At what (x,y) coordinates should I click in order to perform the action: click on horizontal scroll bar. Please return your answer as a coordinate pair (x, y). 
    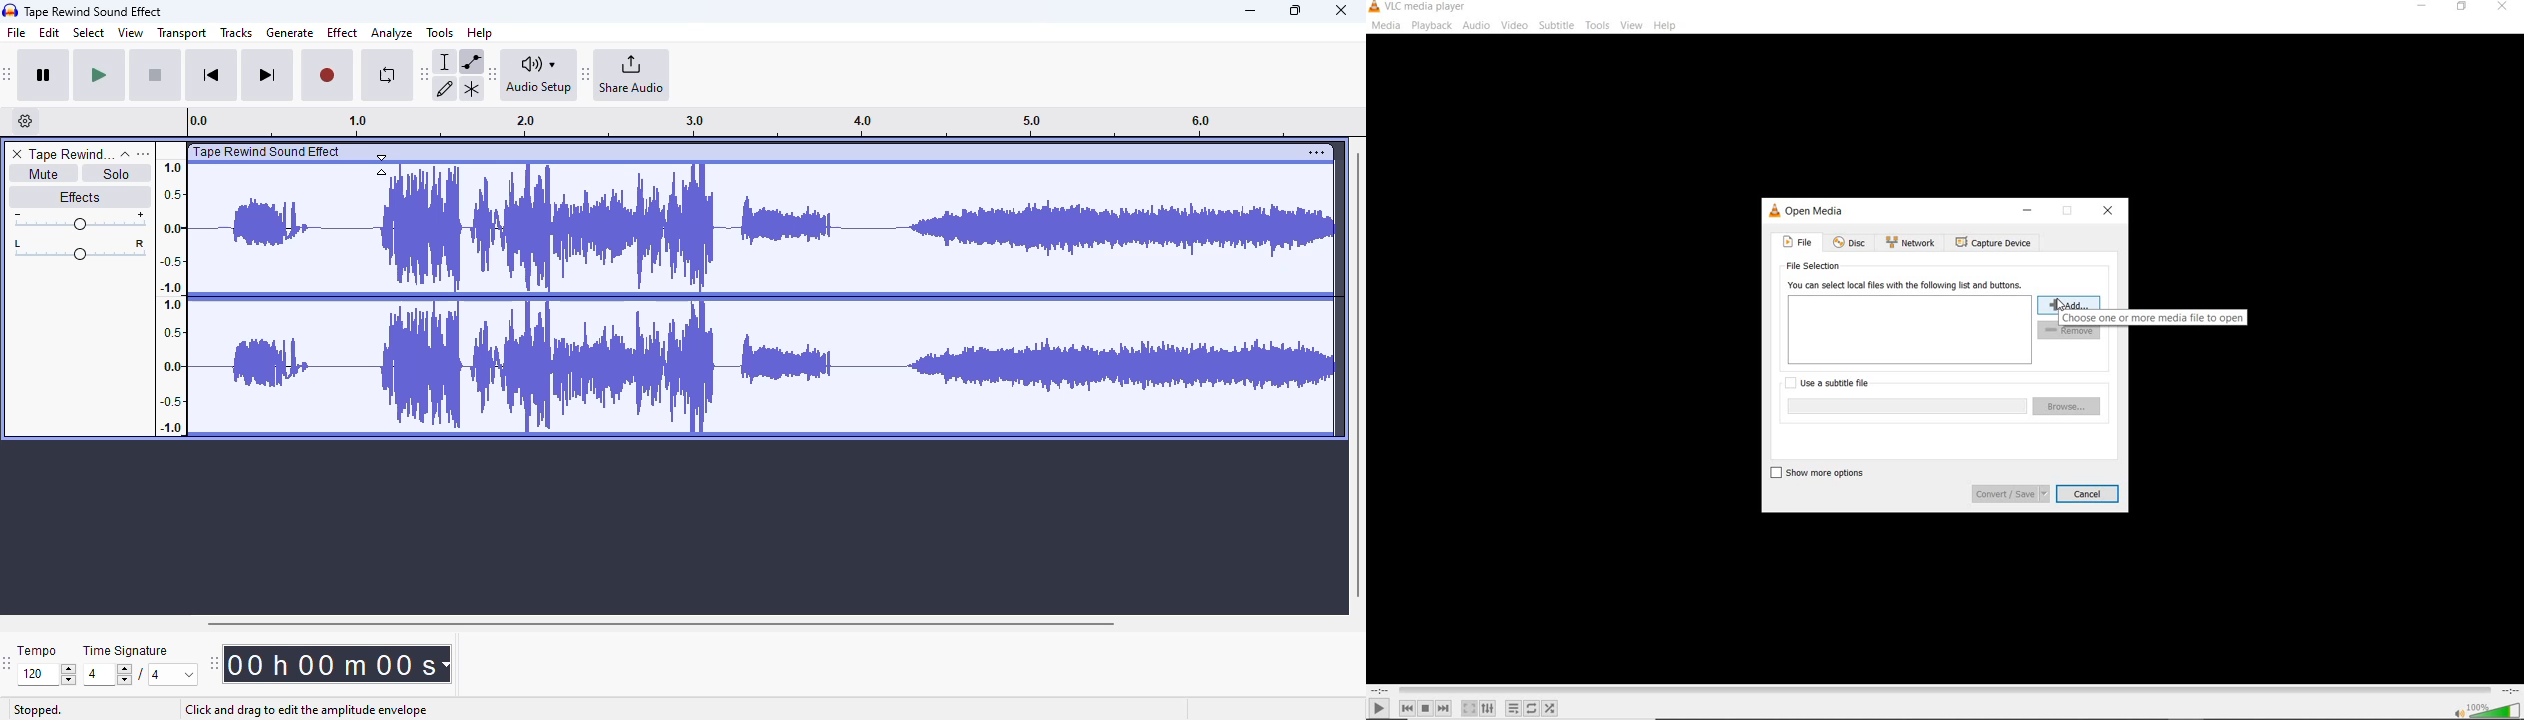
    Looking at the image, I should click on (660, 623).